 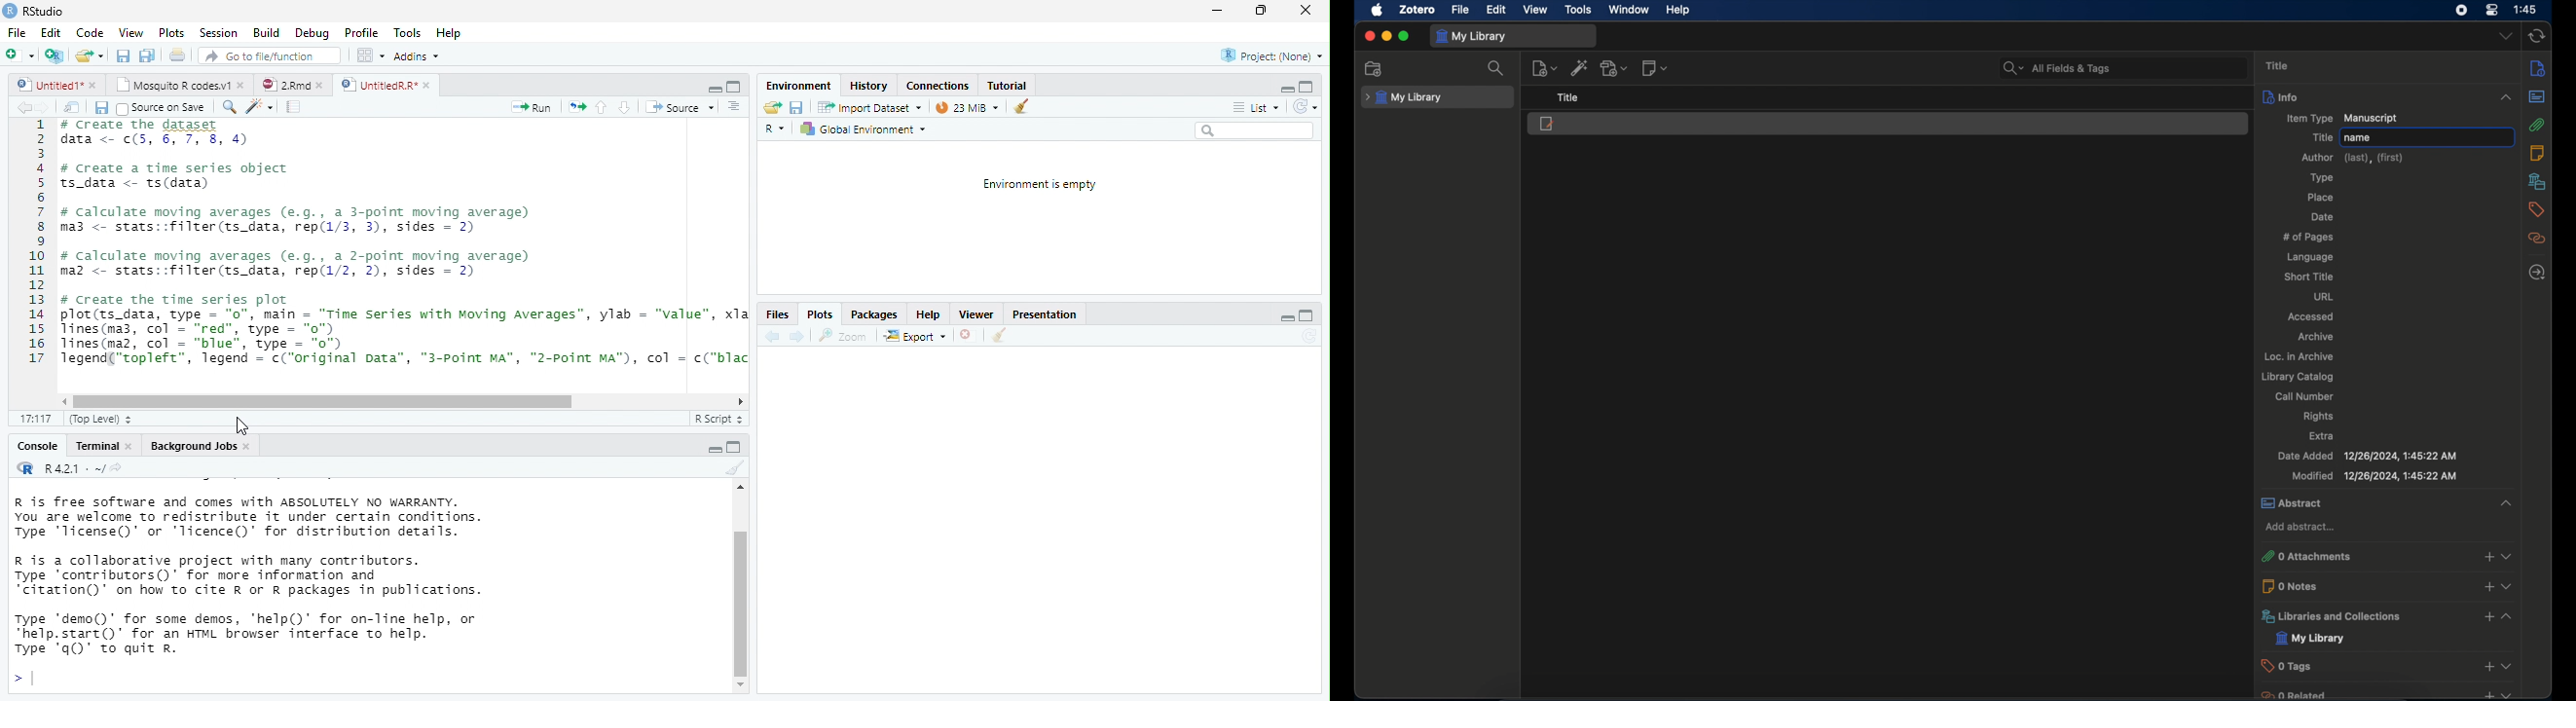 What do you see at coordinates (331, 575) in the screenshot?
I see `R is free software and comes with ABSOLUTELY NO WARRANTY.
You are welcome to redistribute it under certain conditions.
Type 'Ticense()' or "Ticence()' for distribution details.

R is a collaborative project with many contributors.

Type contributors()’ for more information and

“citation()’ on how to cite R or R packages in publications.
Type "demo()’ for some demos, 'help()’ for on-Tine help, or
*help.start()’ for an HTML browser interface to help.

Type 'q()’ to quit R.` at bounding box center [331, 575].